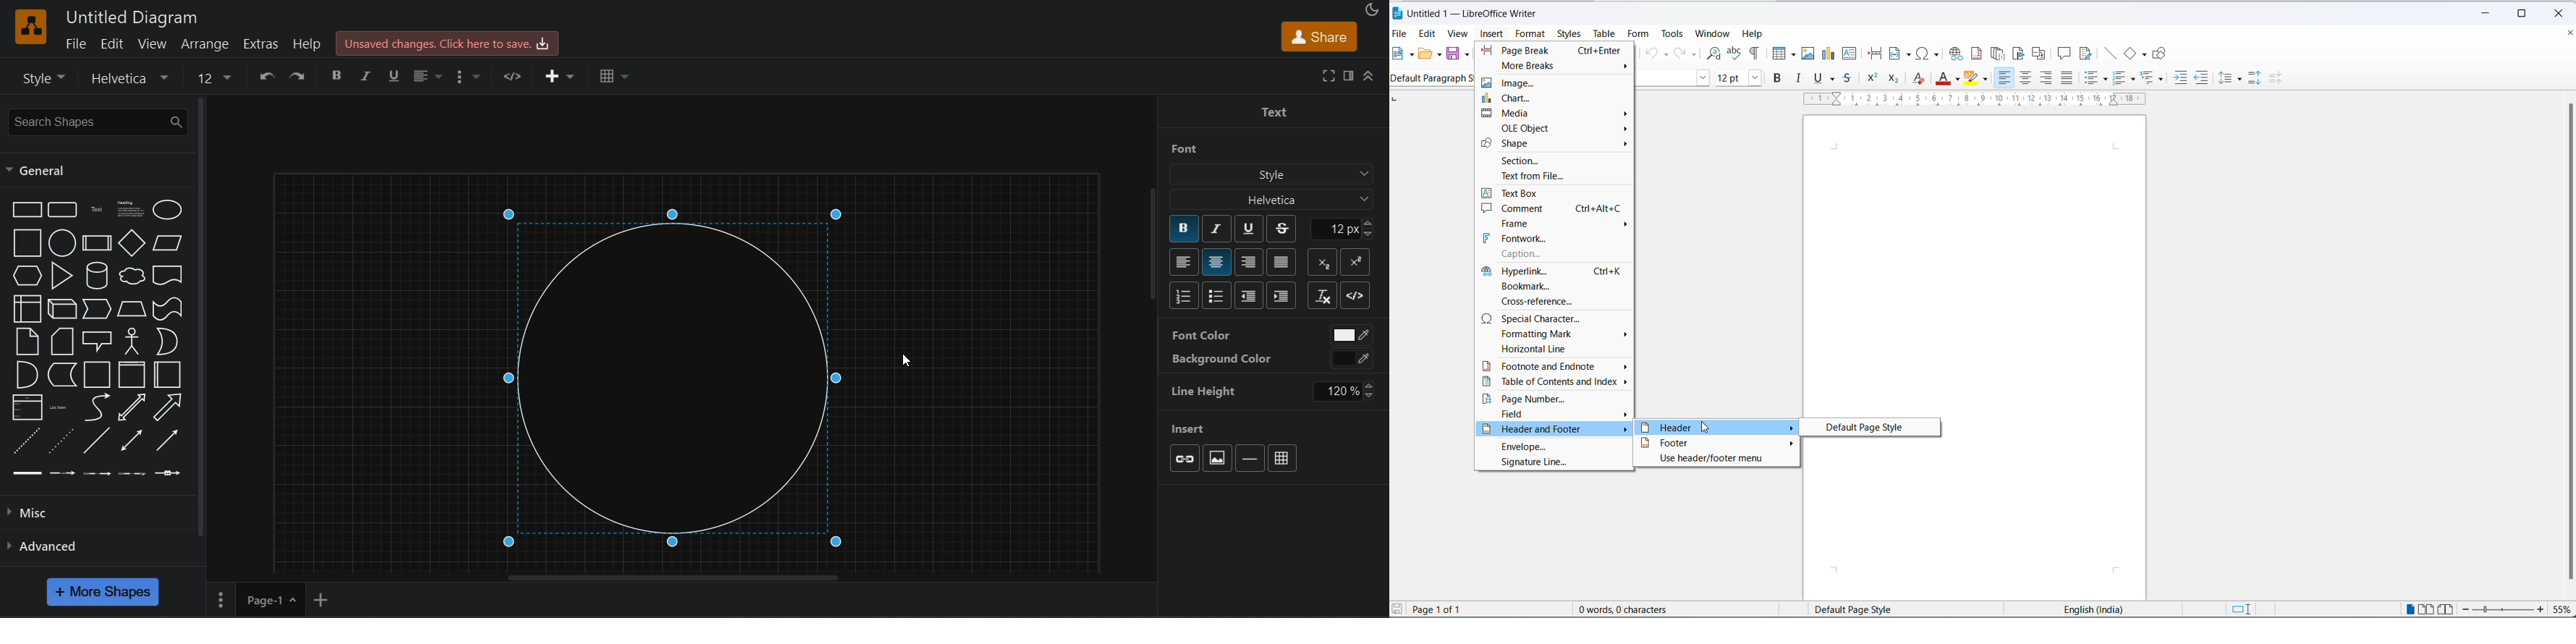  I want to click on dotted line, so click(64, 442).